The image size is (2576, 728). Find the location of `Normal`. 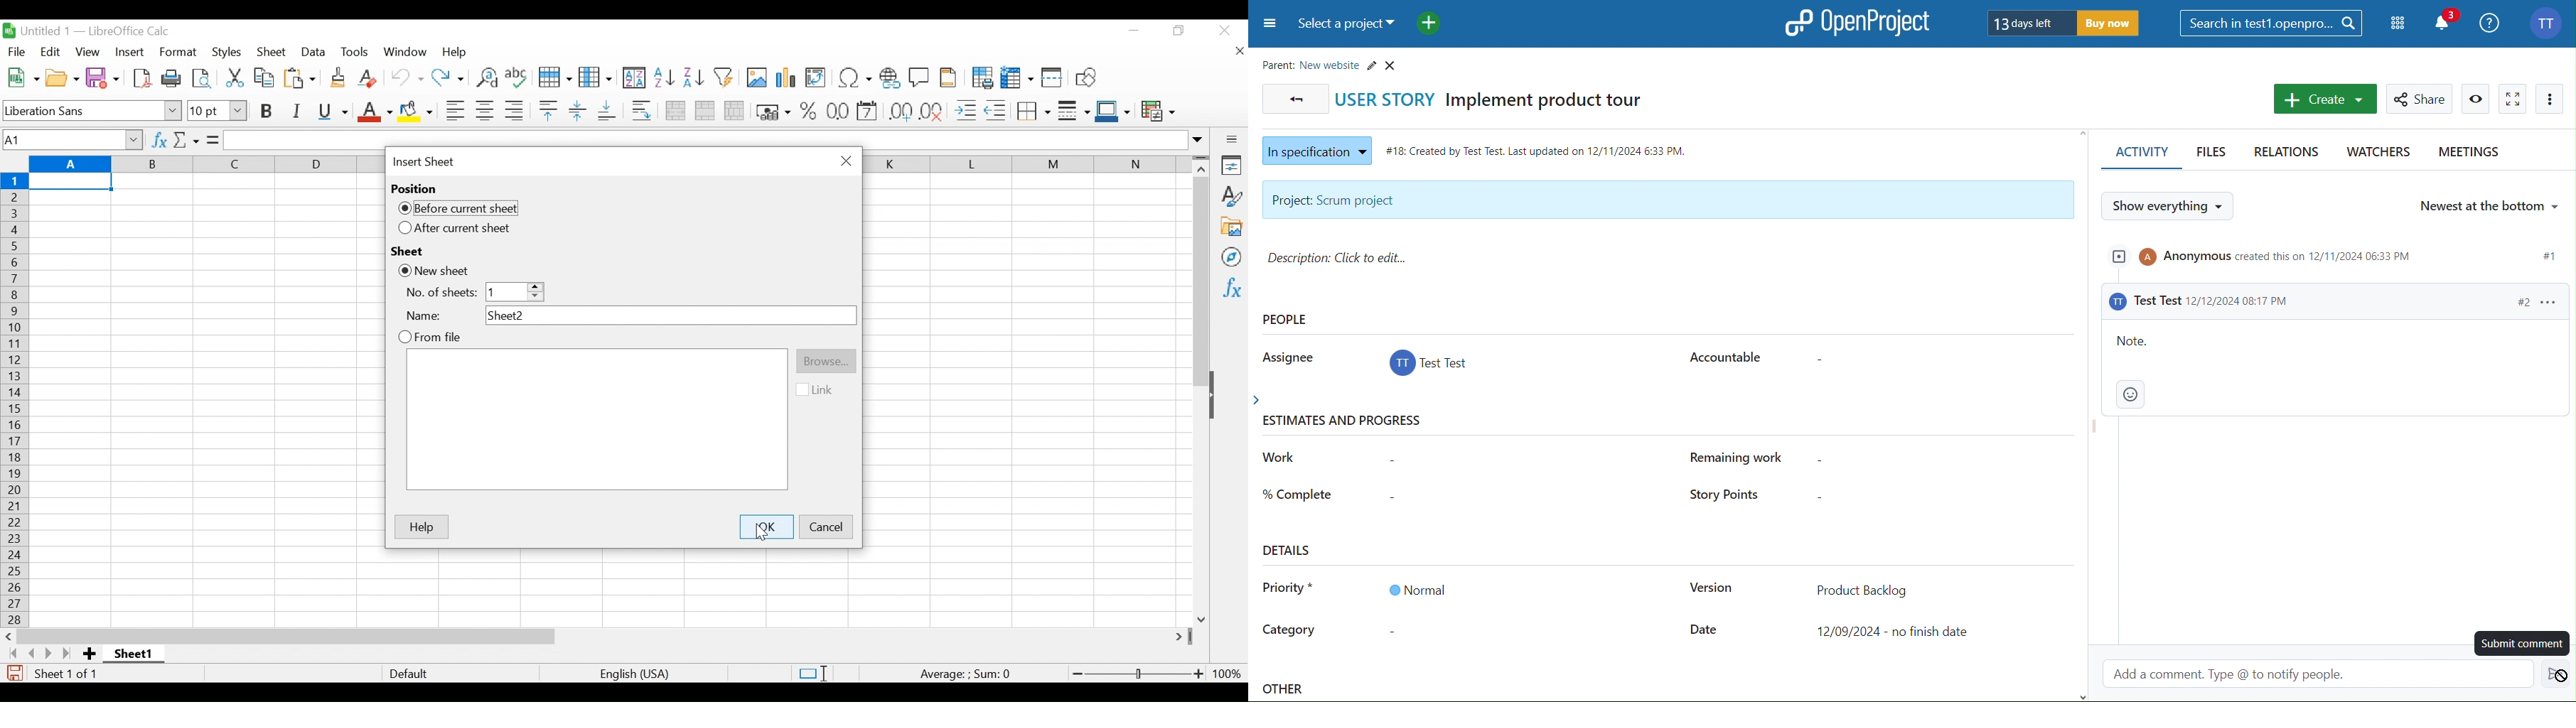

Normal is located at coordinates (1417, 590).